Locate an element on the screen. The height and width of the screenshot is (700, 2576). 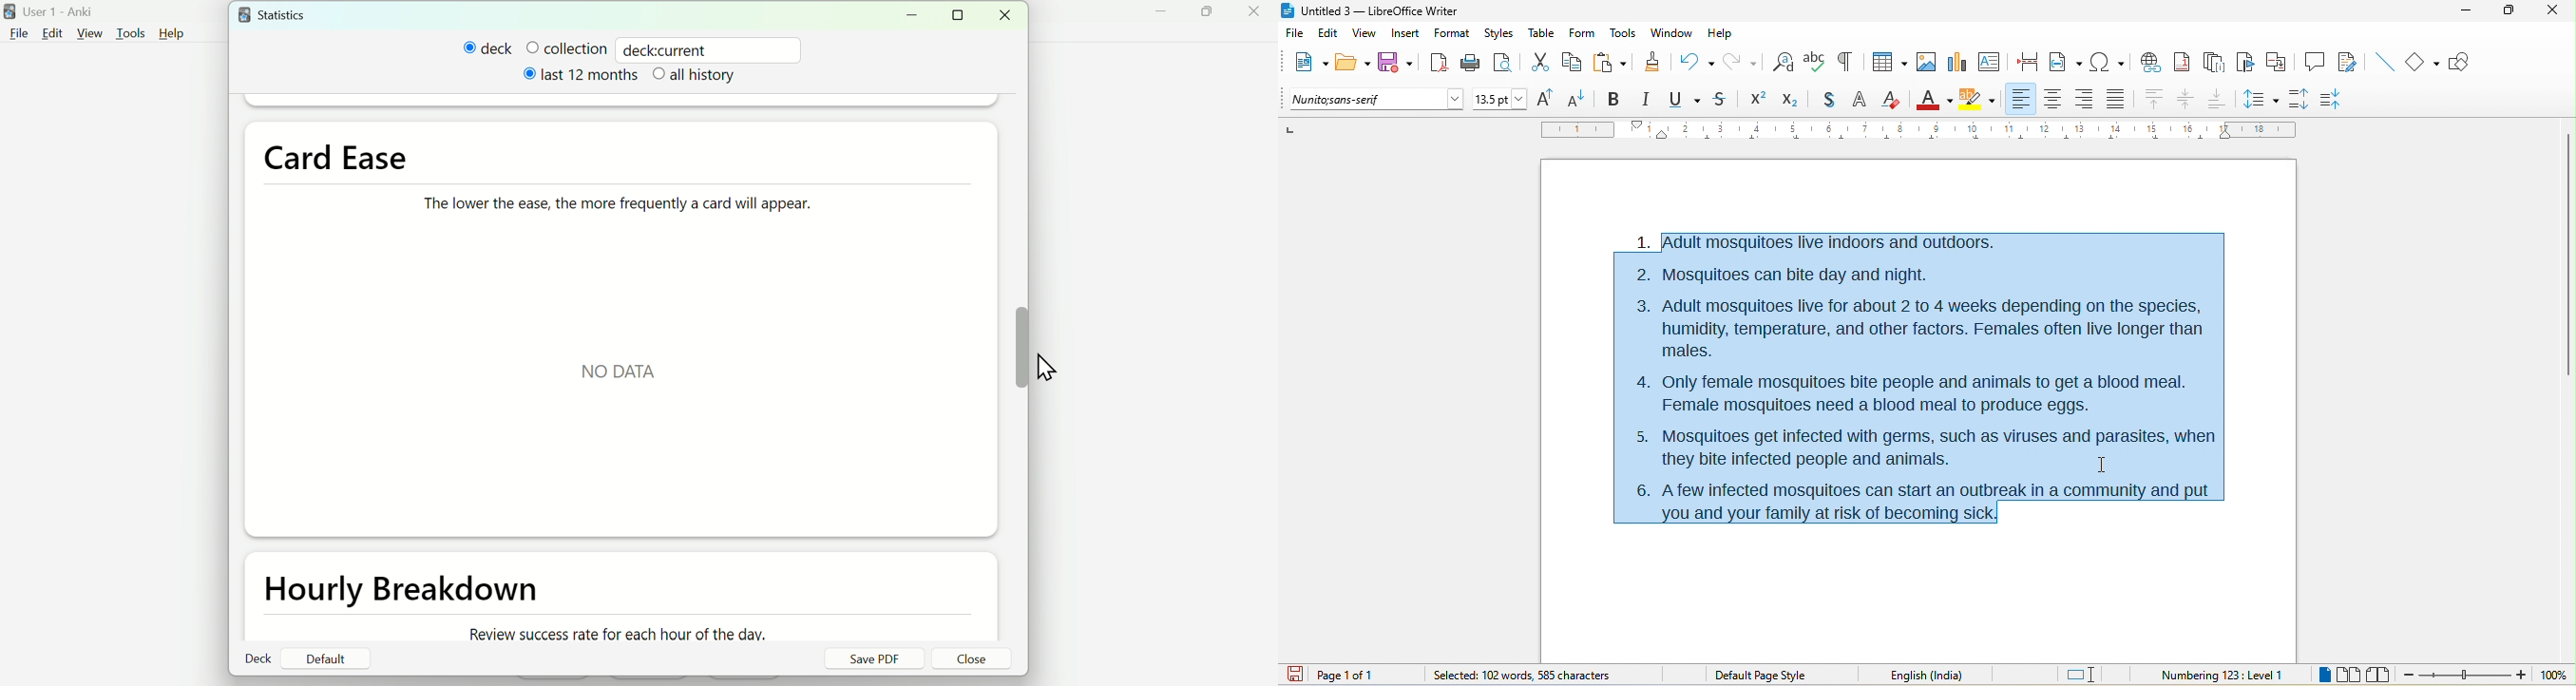
Untitled 3 — LibreOffice Writer is located at coordinates (1378, 10).